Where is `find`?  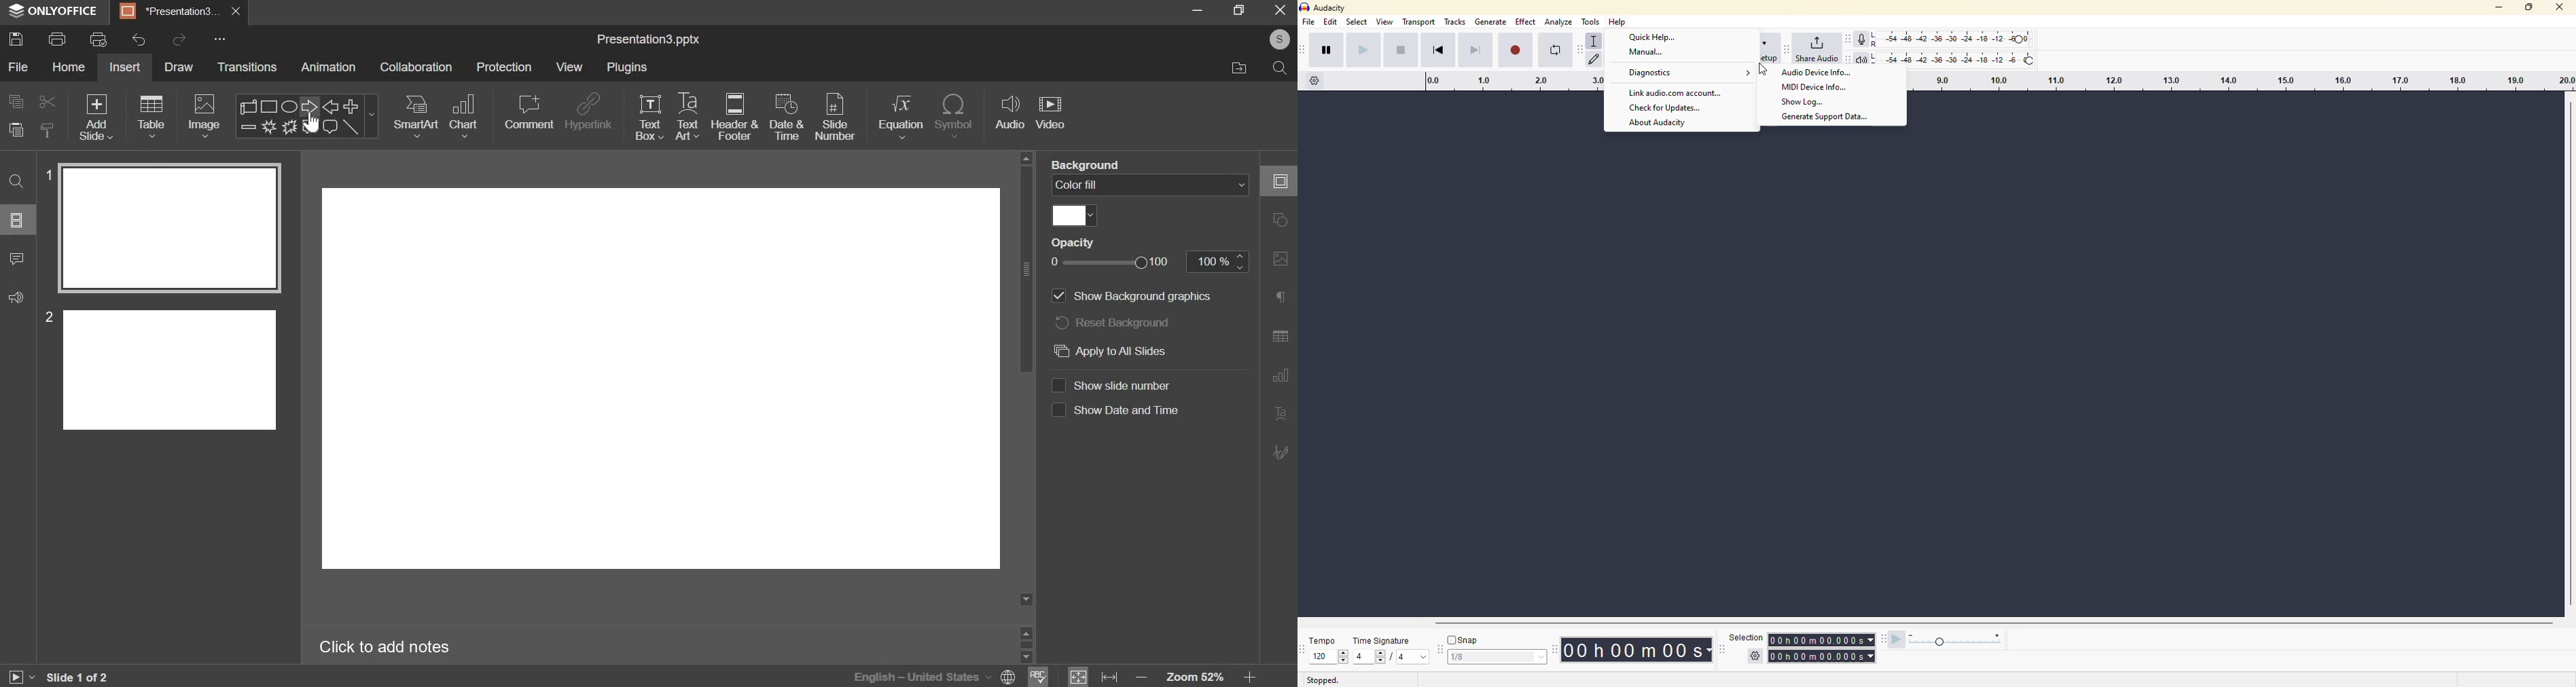 find is located at coordinates (16, 182).